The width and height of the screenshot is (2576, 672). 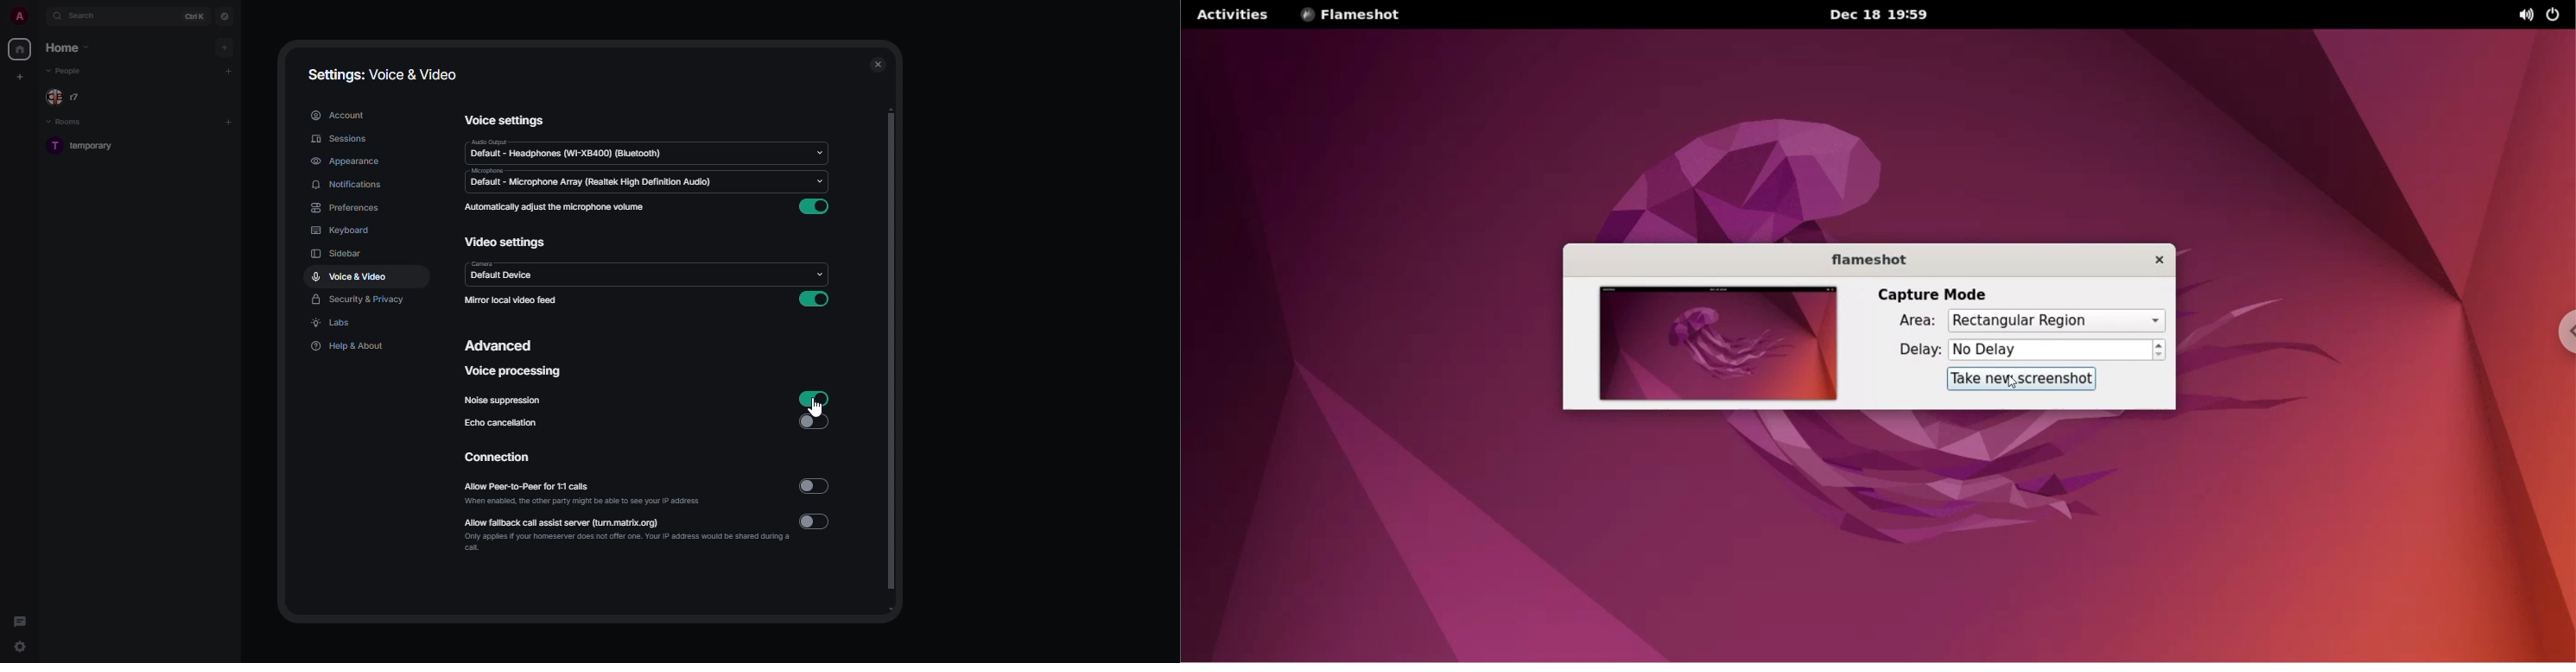 What do you see at coordinates (499, 344) in the screenshot?
I see `advanced` at bounding box center [499, 344].